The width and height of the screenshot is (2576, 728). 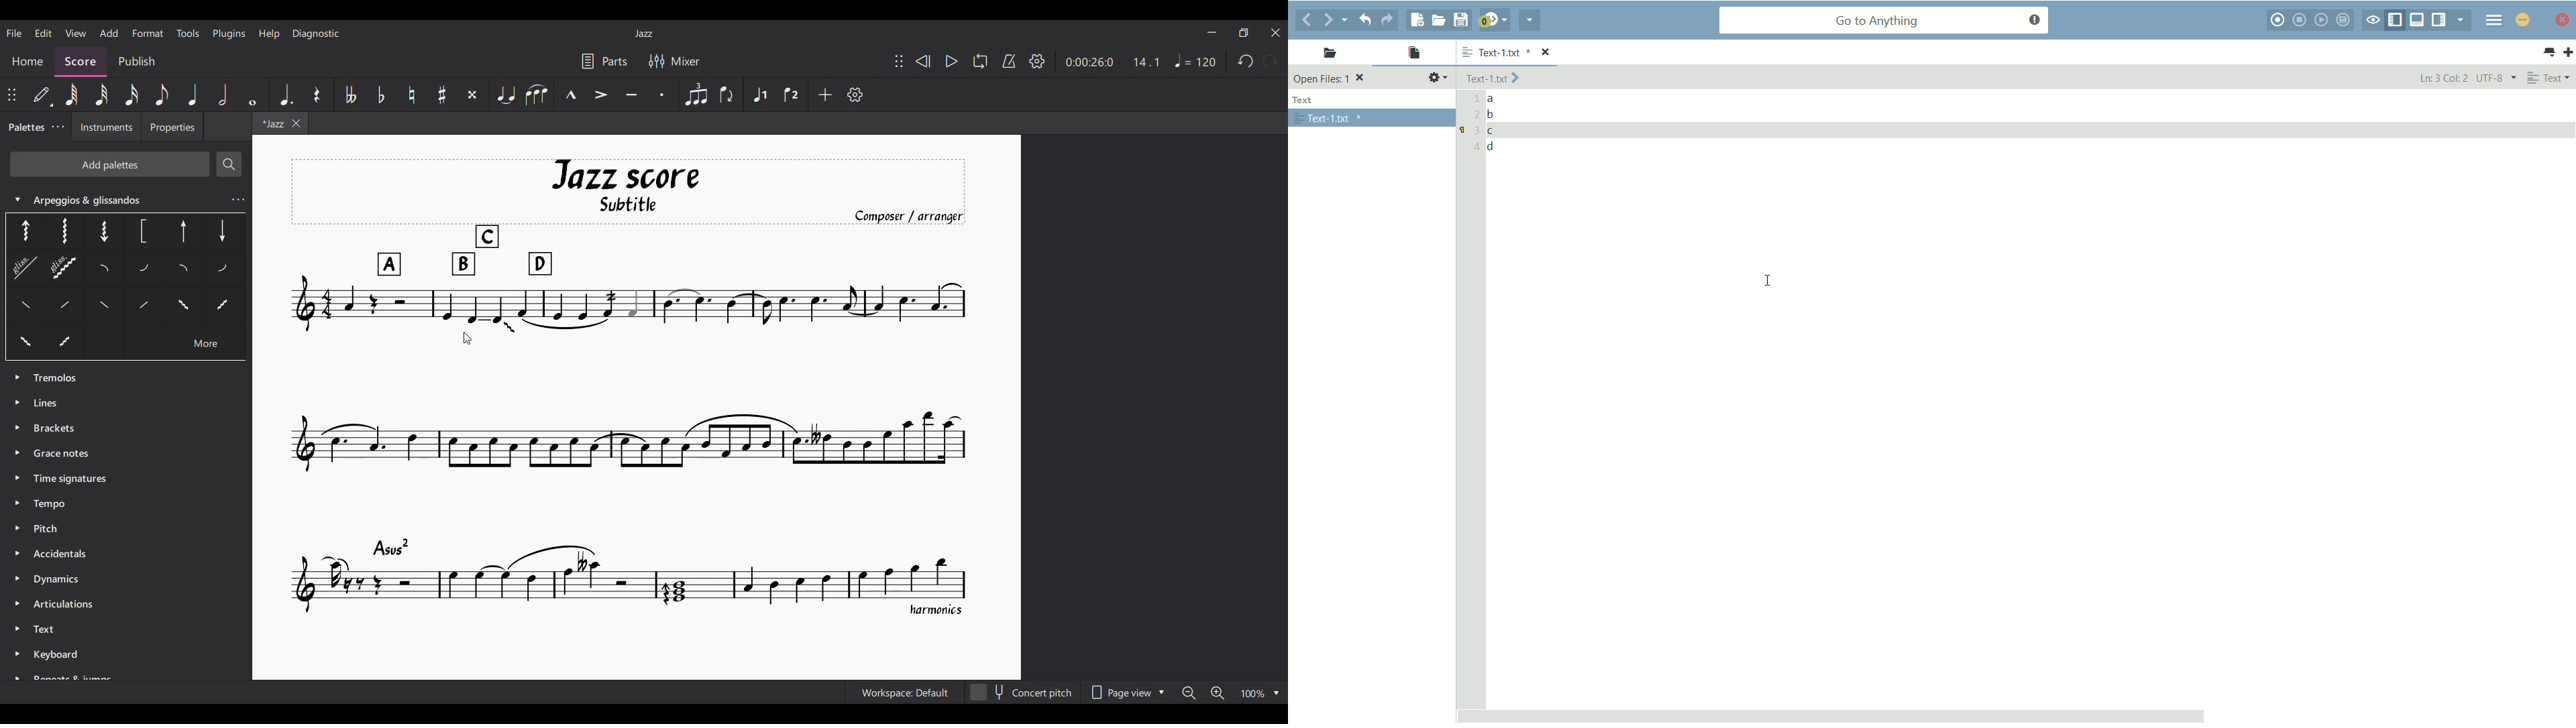 I want to click on 32nd note, so click(x=102, y=95).